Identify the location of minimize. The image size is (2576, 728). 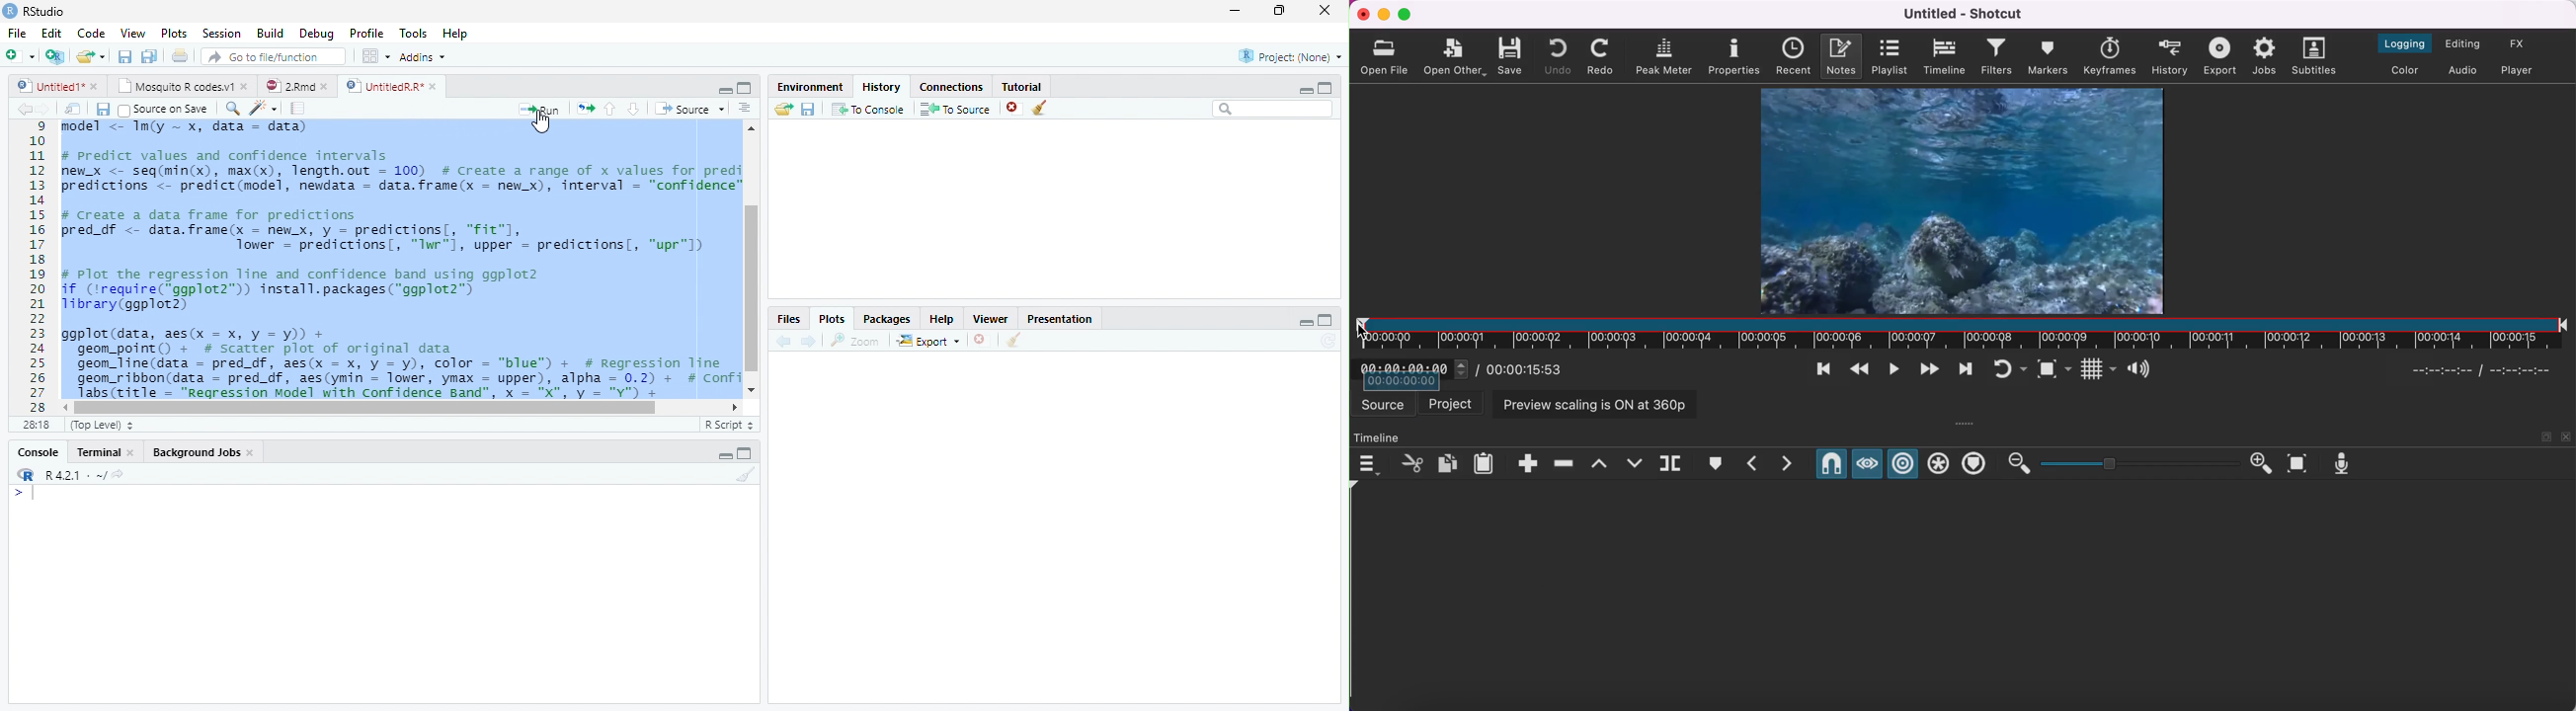
(1384, 15).